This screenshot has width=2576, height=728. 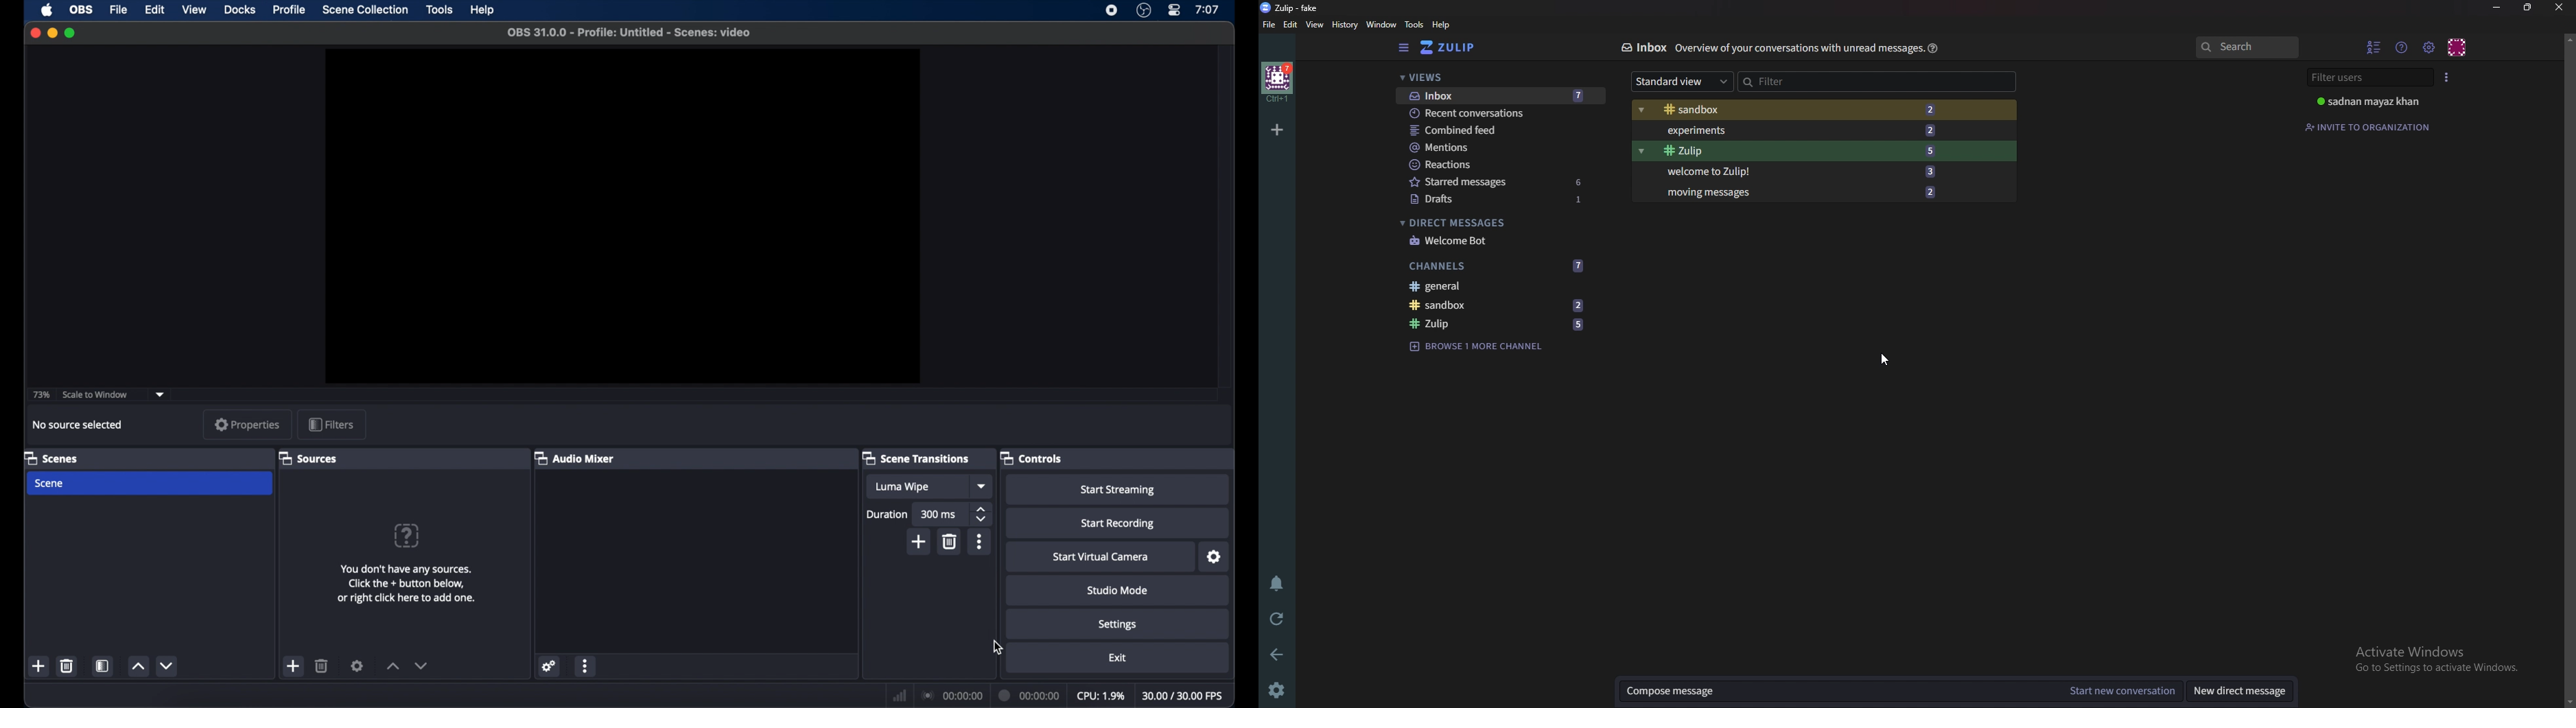 What do you see at coordinates (919, 543) in the screenshot?
I see `add` at bounding box center [919, 543].